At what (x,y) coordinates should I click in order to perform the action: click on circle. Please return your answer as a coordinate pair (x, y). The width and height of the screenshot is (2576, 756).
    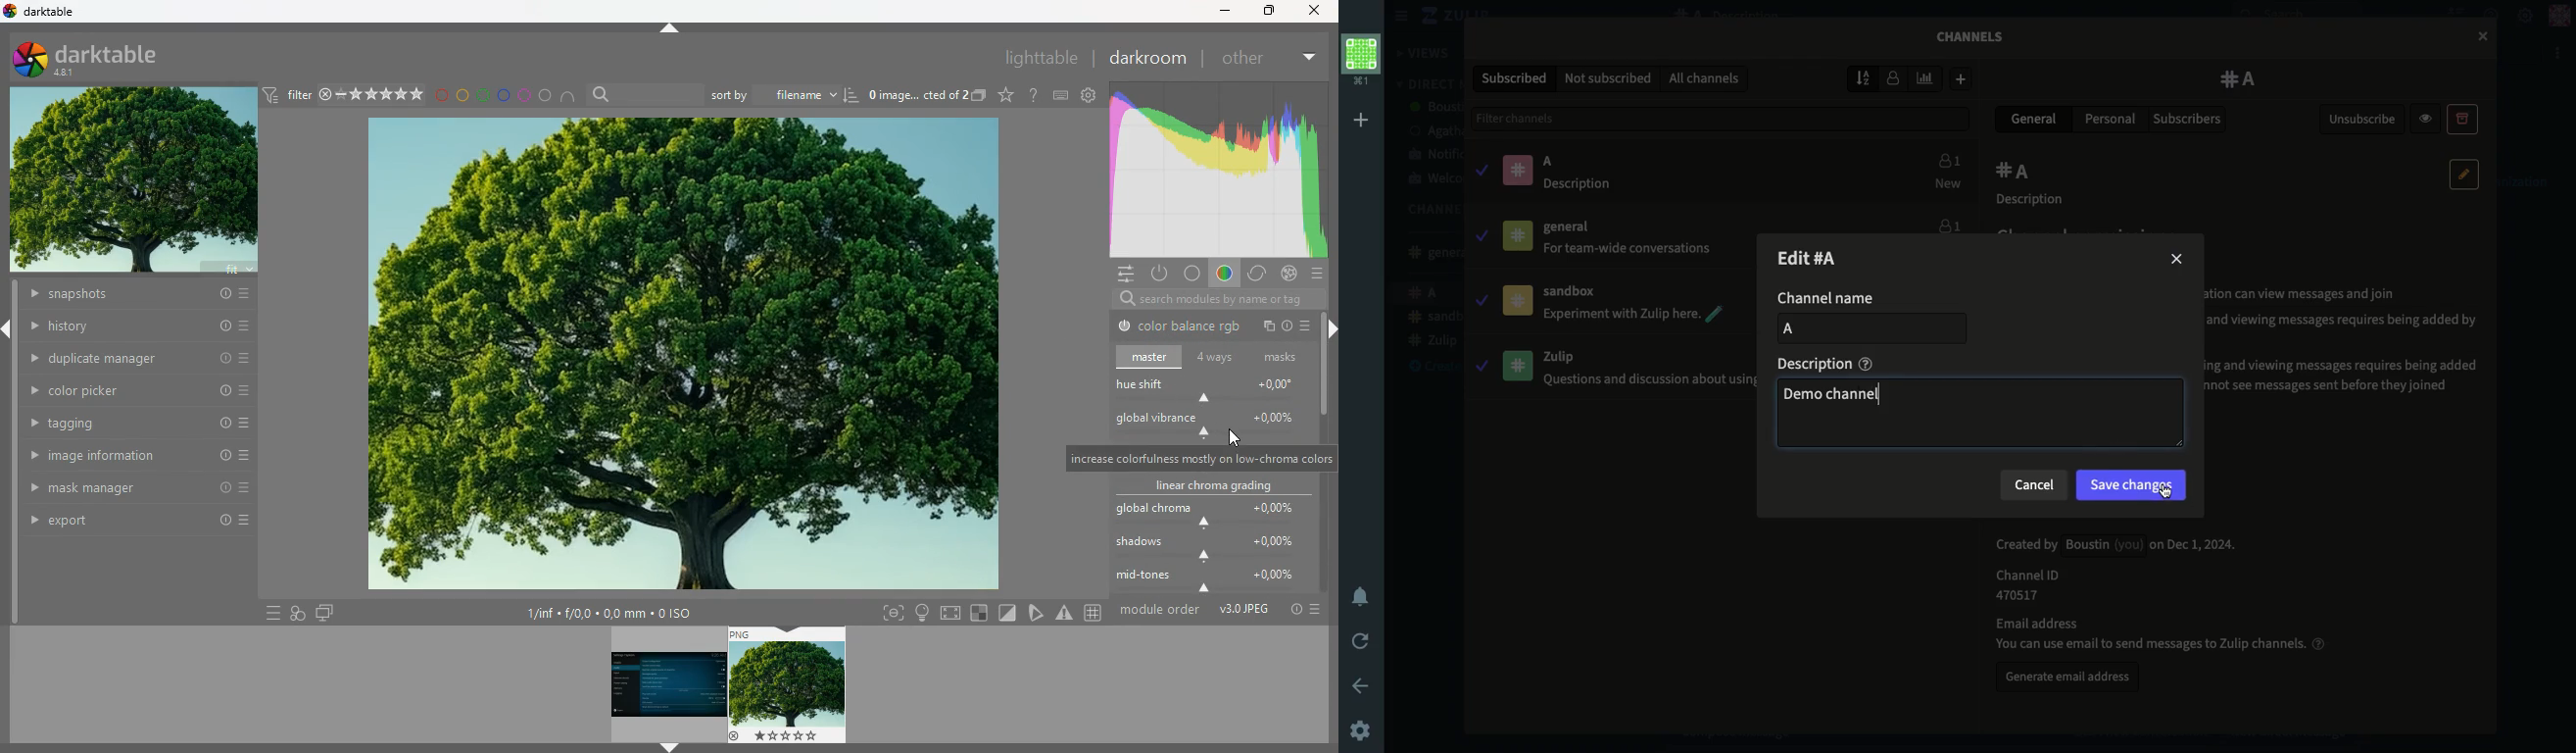
    Looking at the image, I should click on (1192, 275).